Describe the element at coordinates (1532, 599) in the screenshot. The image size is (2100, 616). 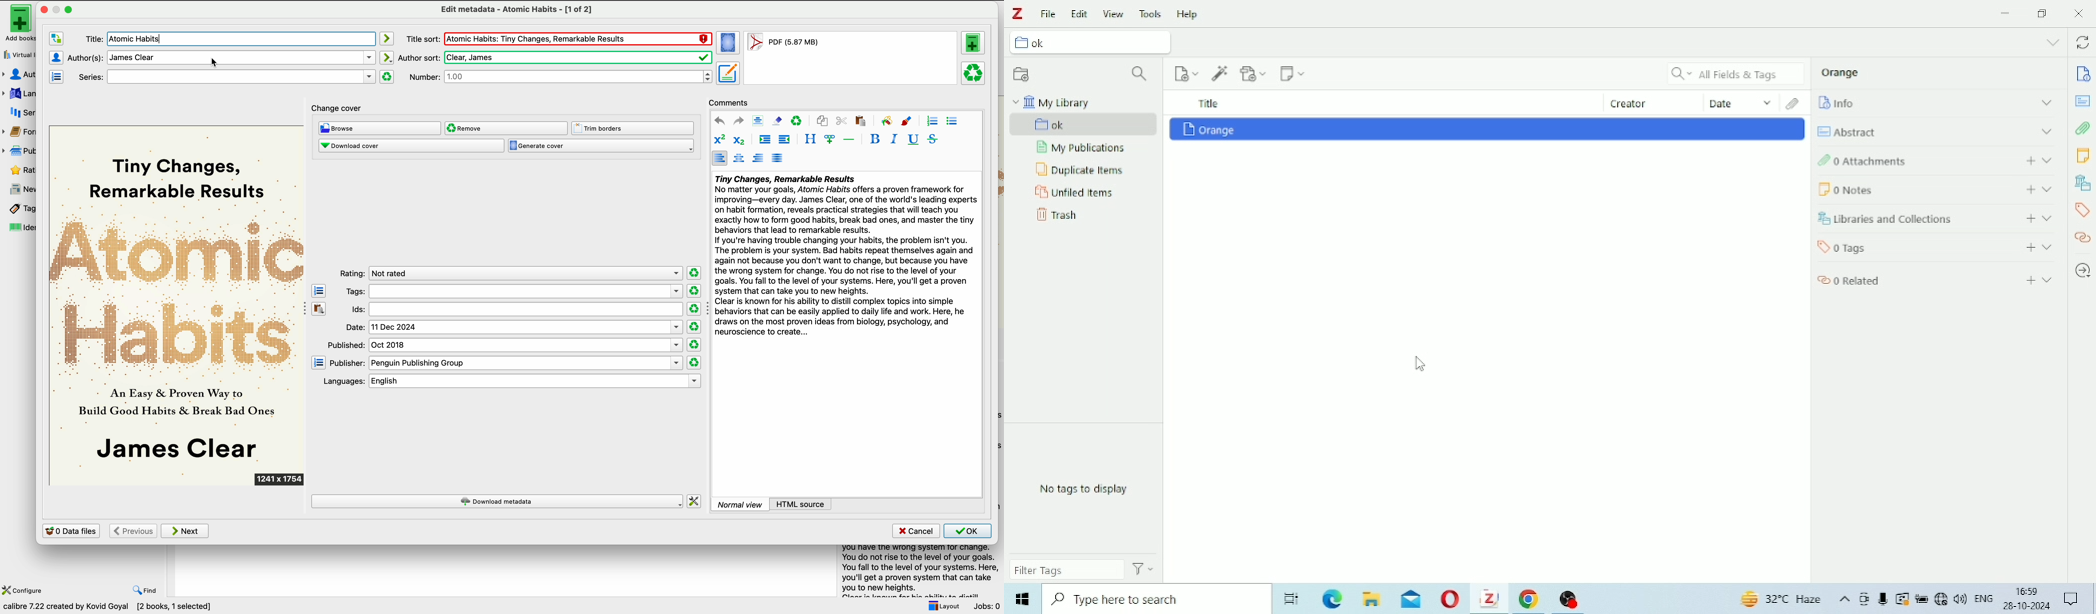
I see `Google Chrome` at that location.